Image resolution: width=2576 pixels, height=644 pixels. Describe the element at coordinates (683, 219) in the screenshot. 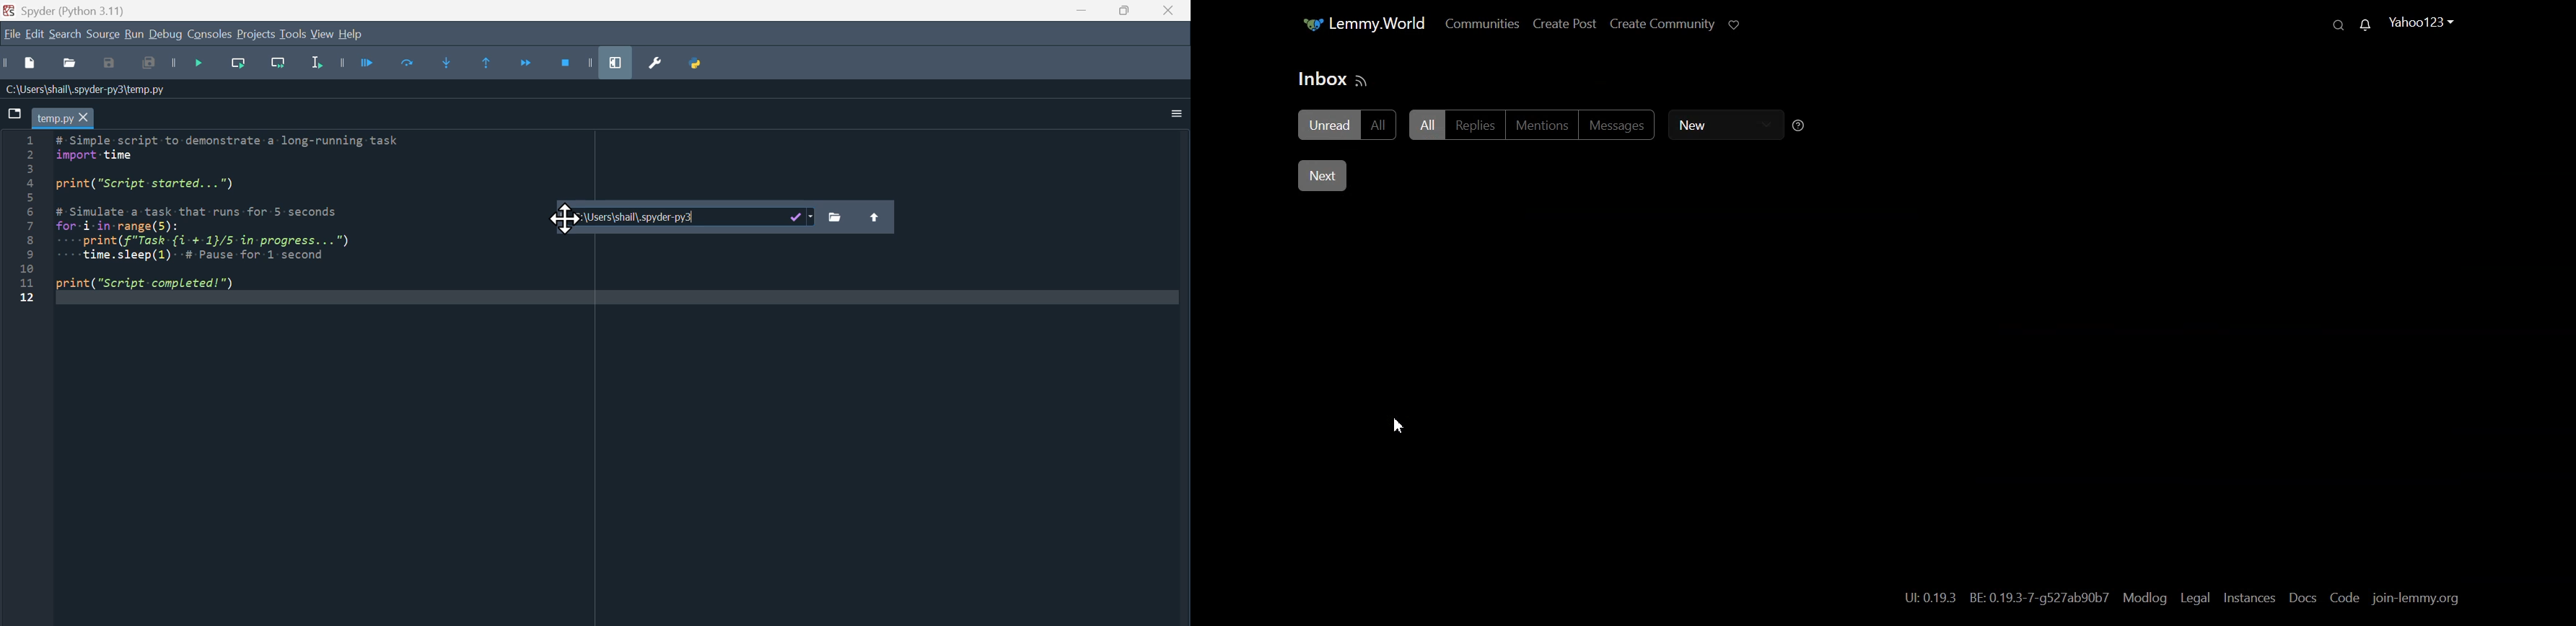

I see `Plugins` at that location.